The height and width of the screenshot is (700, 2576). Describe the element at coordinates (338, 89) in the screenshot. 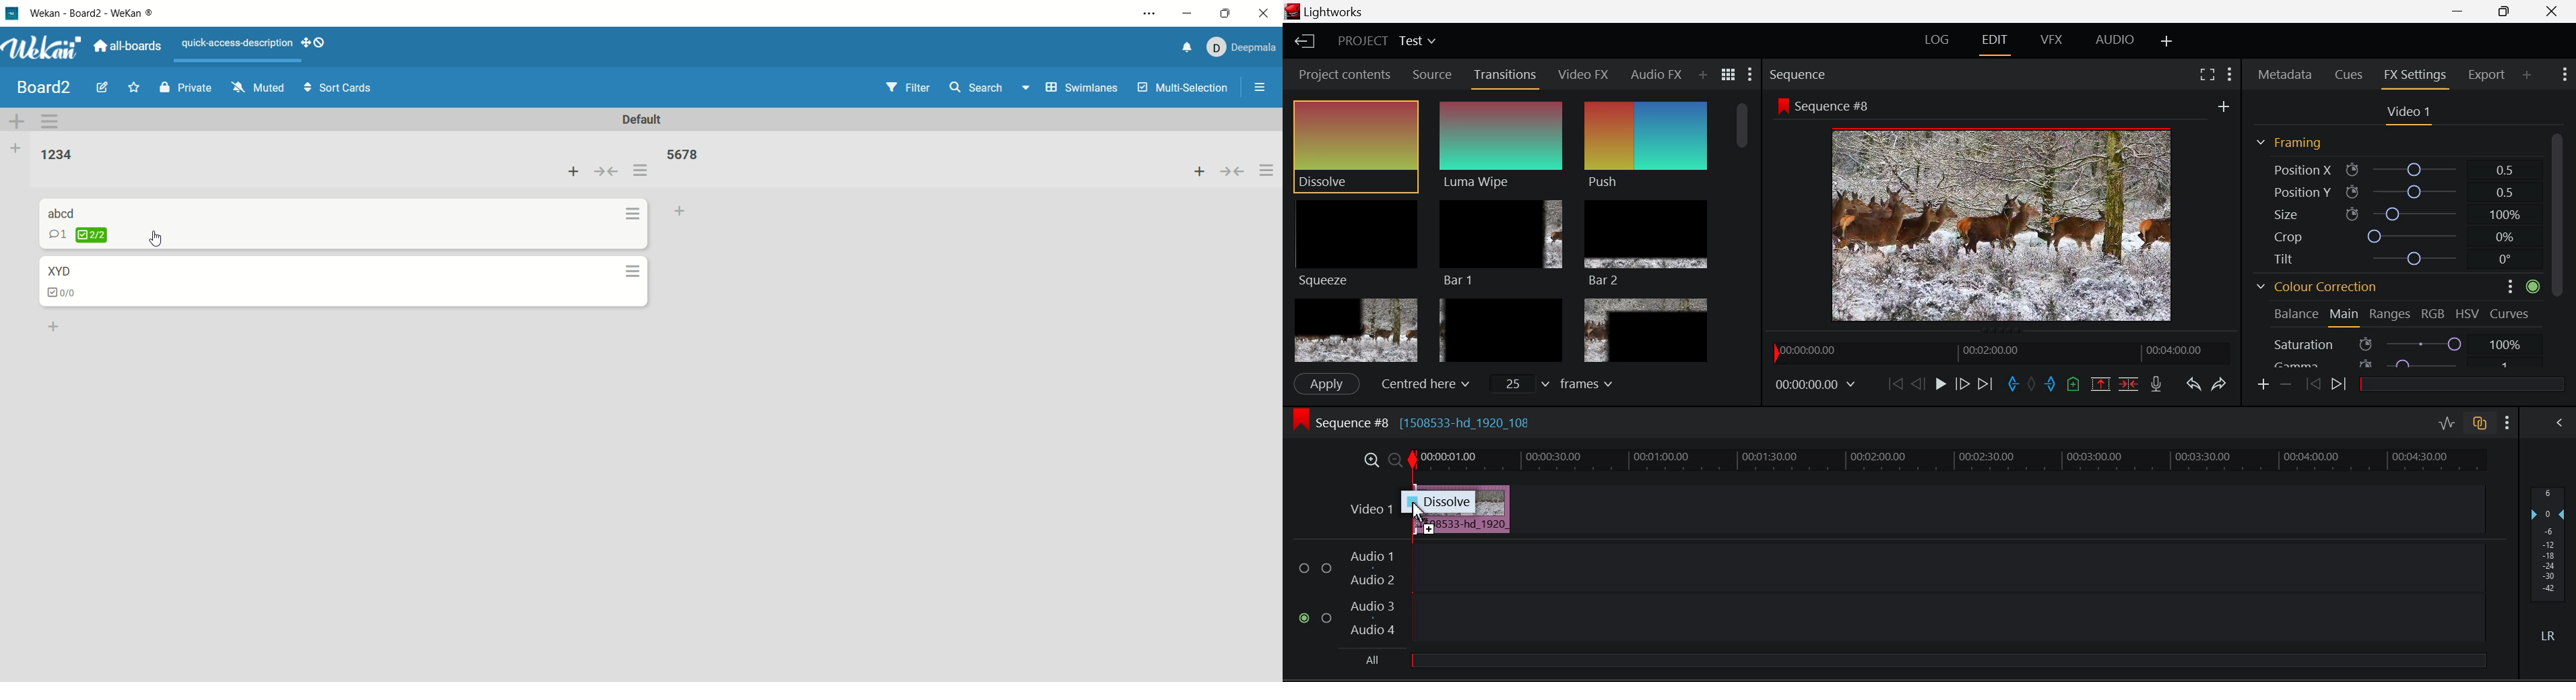

I see `sort cards` at that location.